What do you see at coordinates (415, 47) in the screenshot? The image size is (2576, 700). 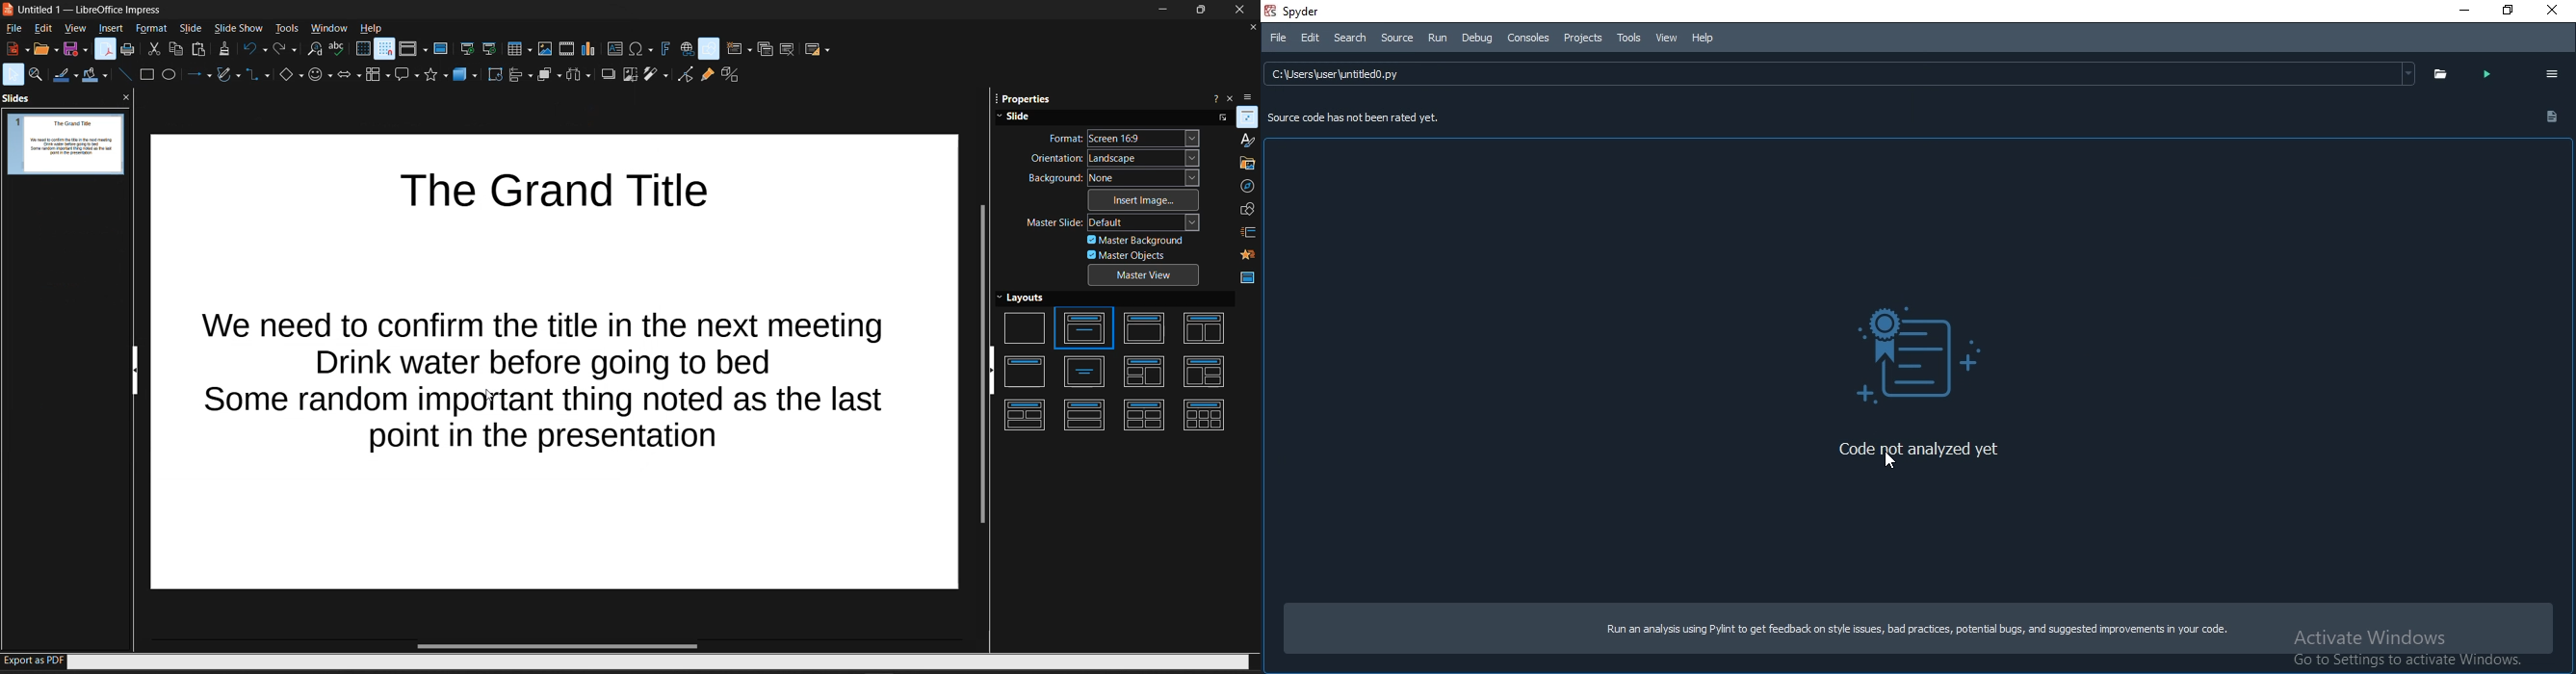 I see `display views` at bounding box center [415, 47].